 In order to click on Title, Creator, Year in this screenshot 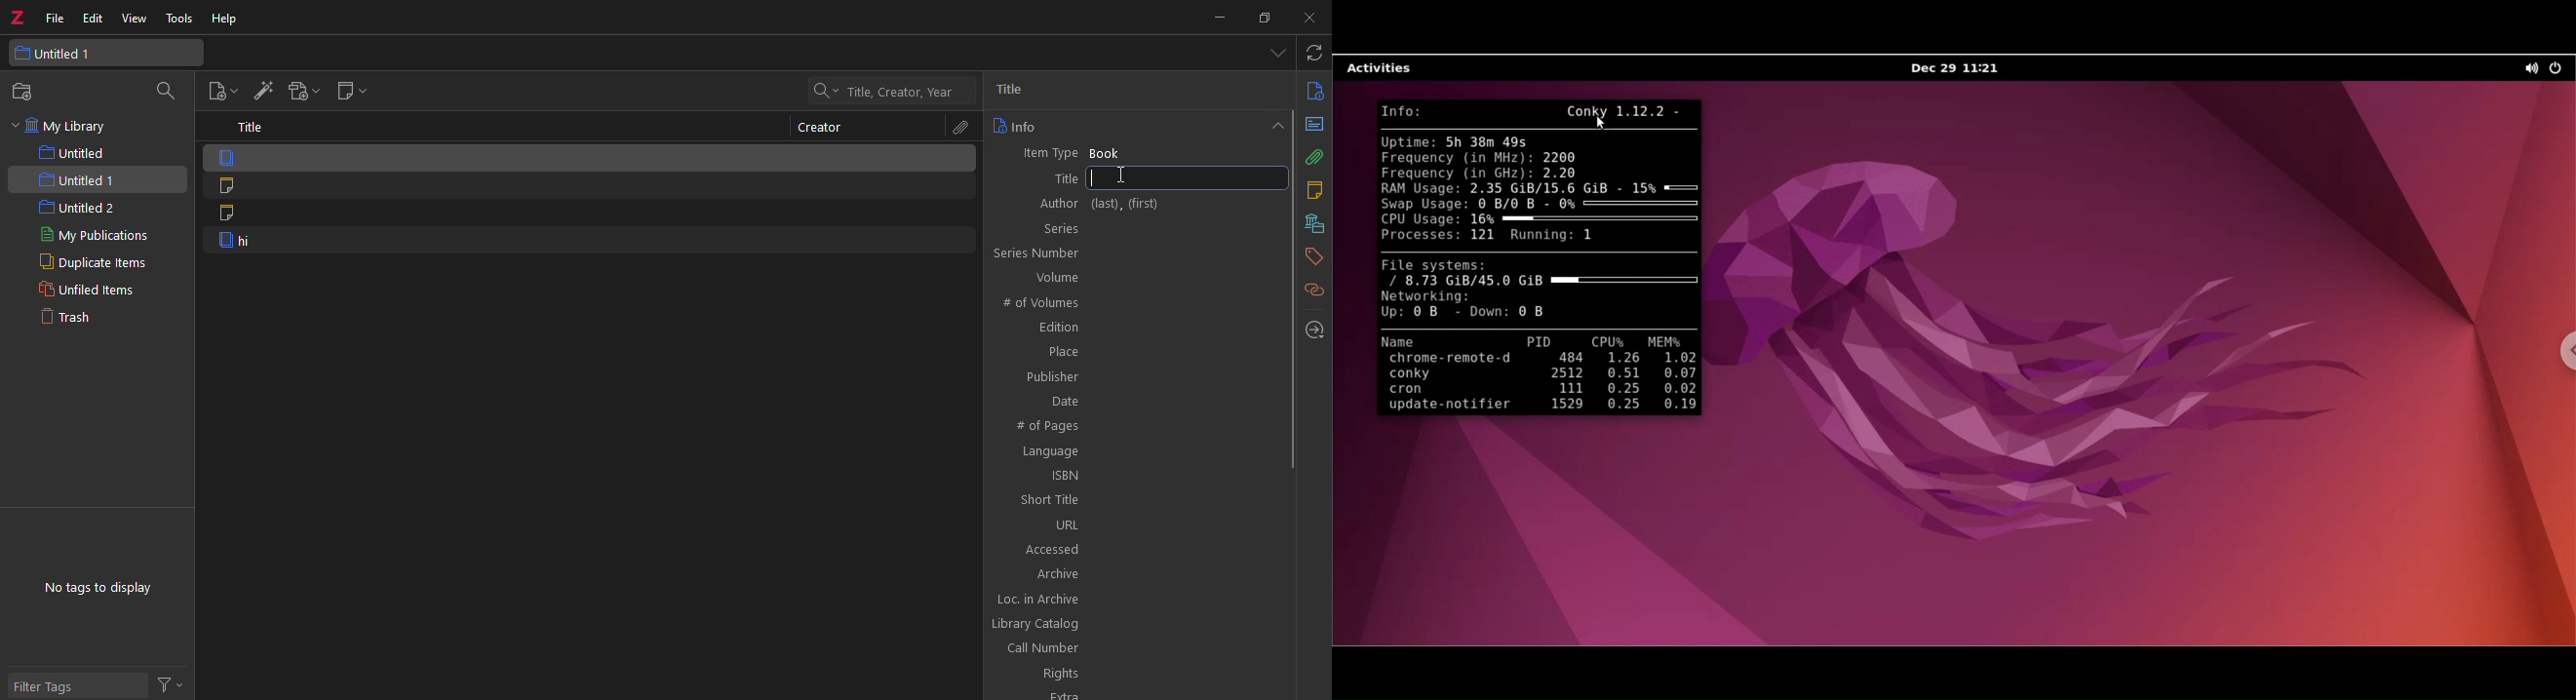, I will do `click(900, 93)`.